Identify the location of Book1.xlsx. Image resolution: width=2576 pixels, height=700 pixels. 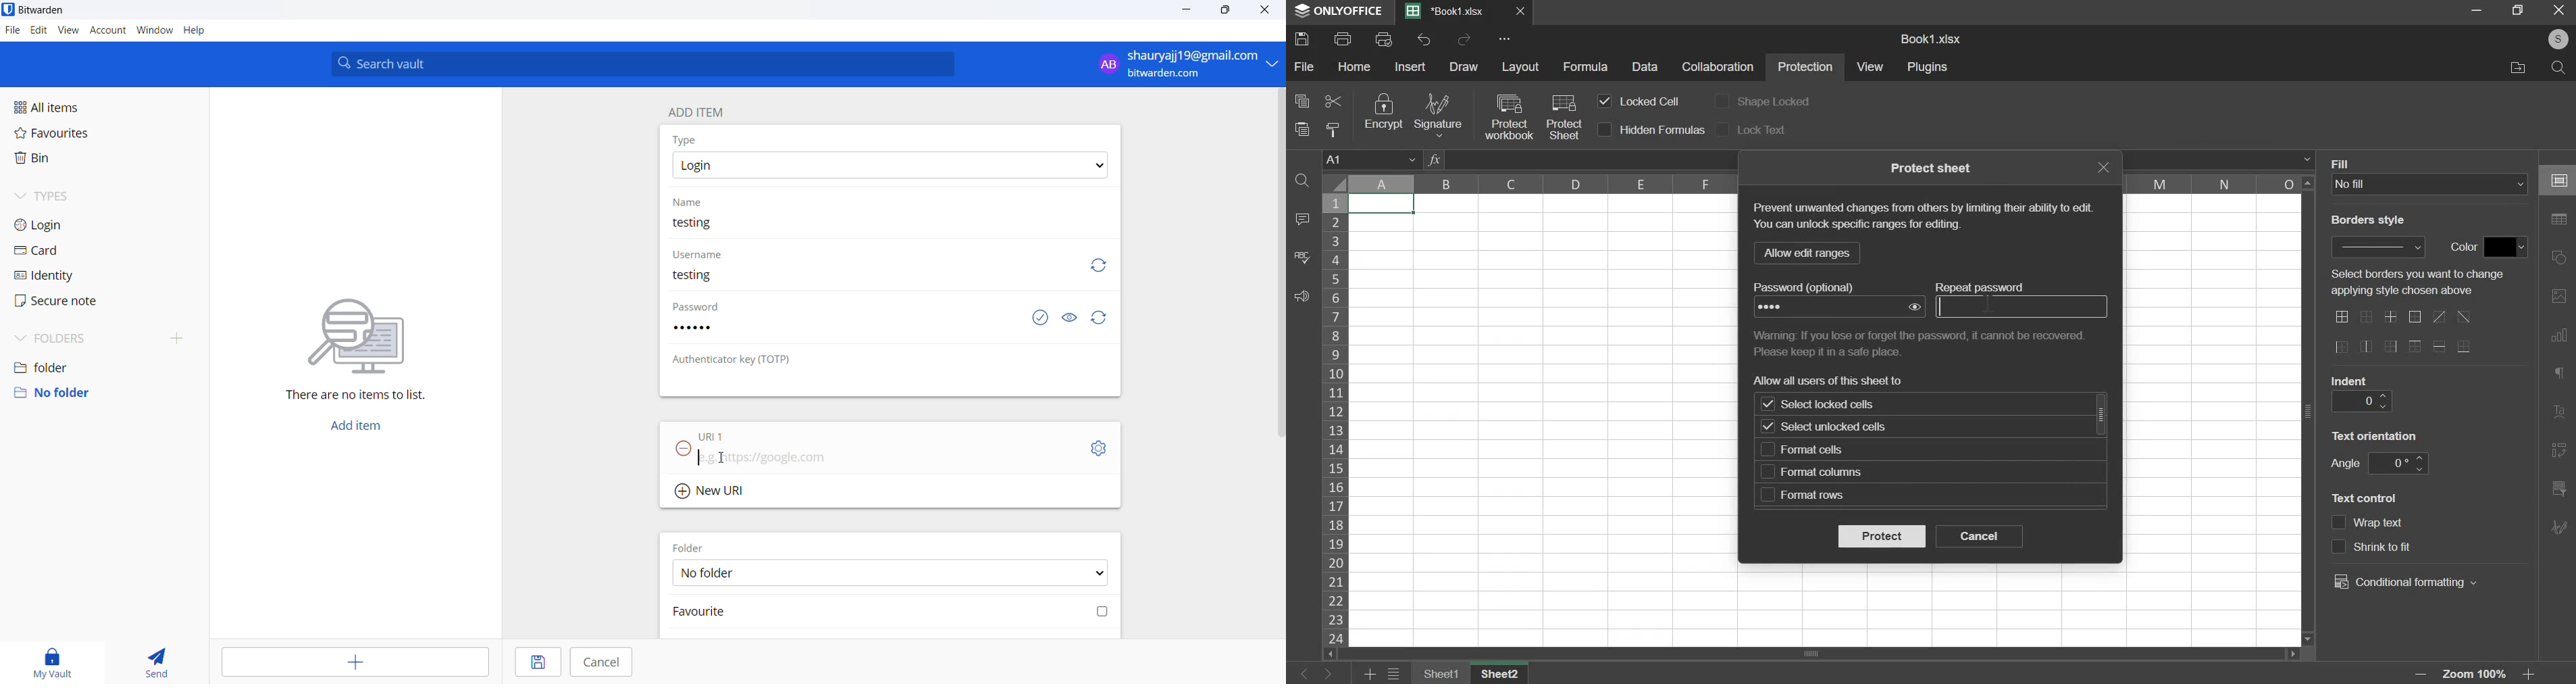
(1933, 40).